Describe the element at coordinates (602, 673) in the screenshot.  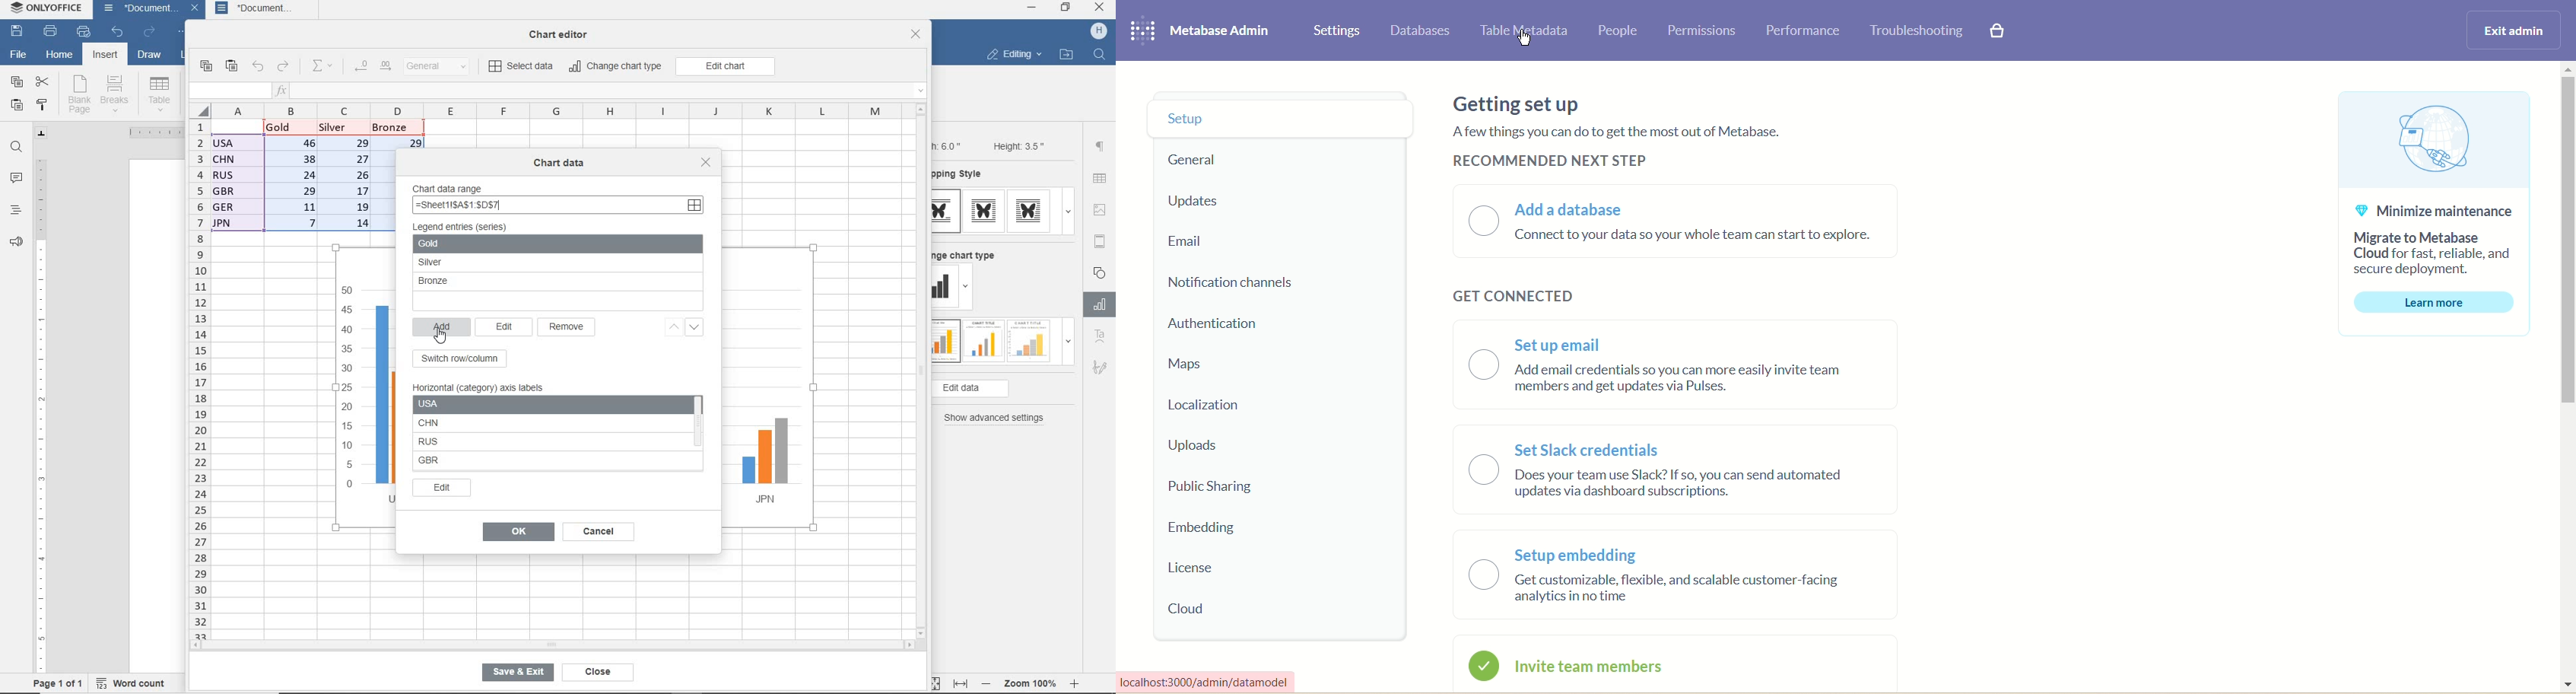
I see `close` at that location.